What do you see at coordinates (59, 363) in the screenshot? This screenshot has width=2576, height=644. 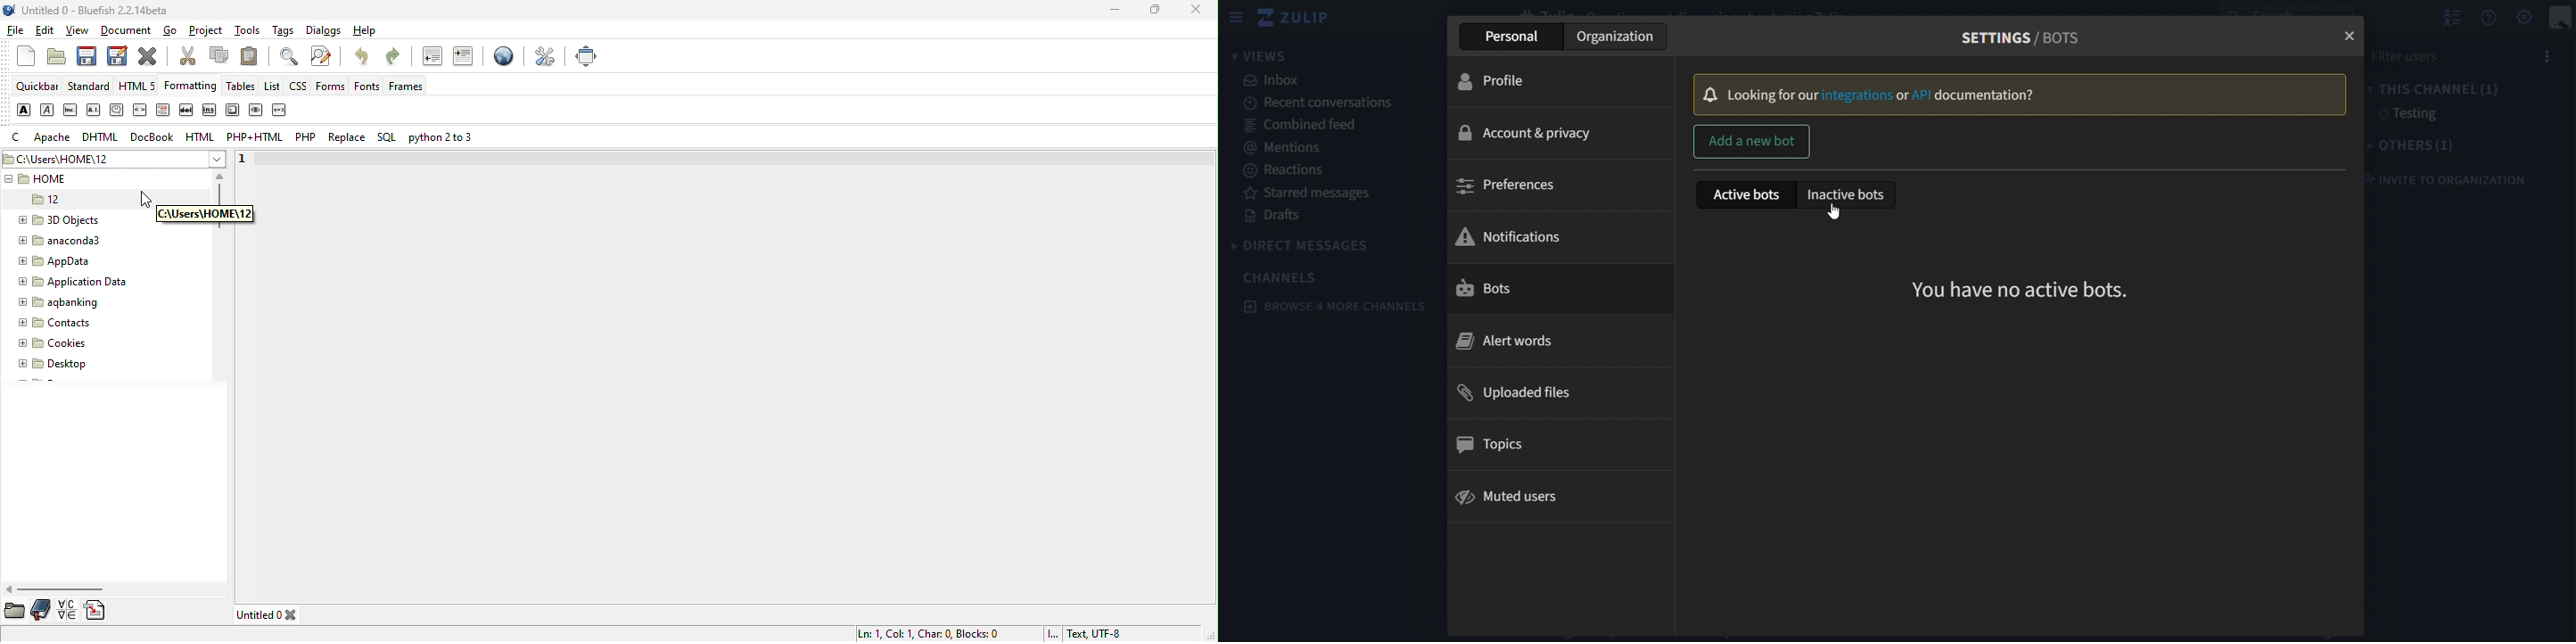 I see `desktop` at bounding box center [59, 363].